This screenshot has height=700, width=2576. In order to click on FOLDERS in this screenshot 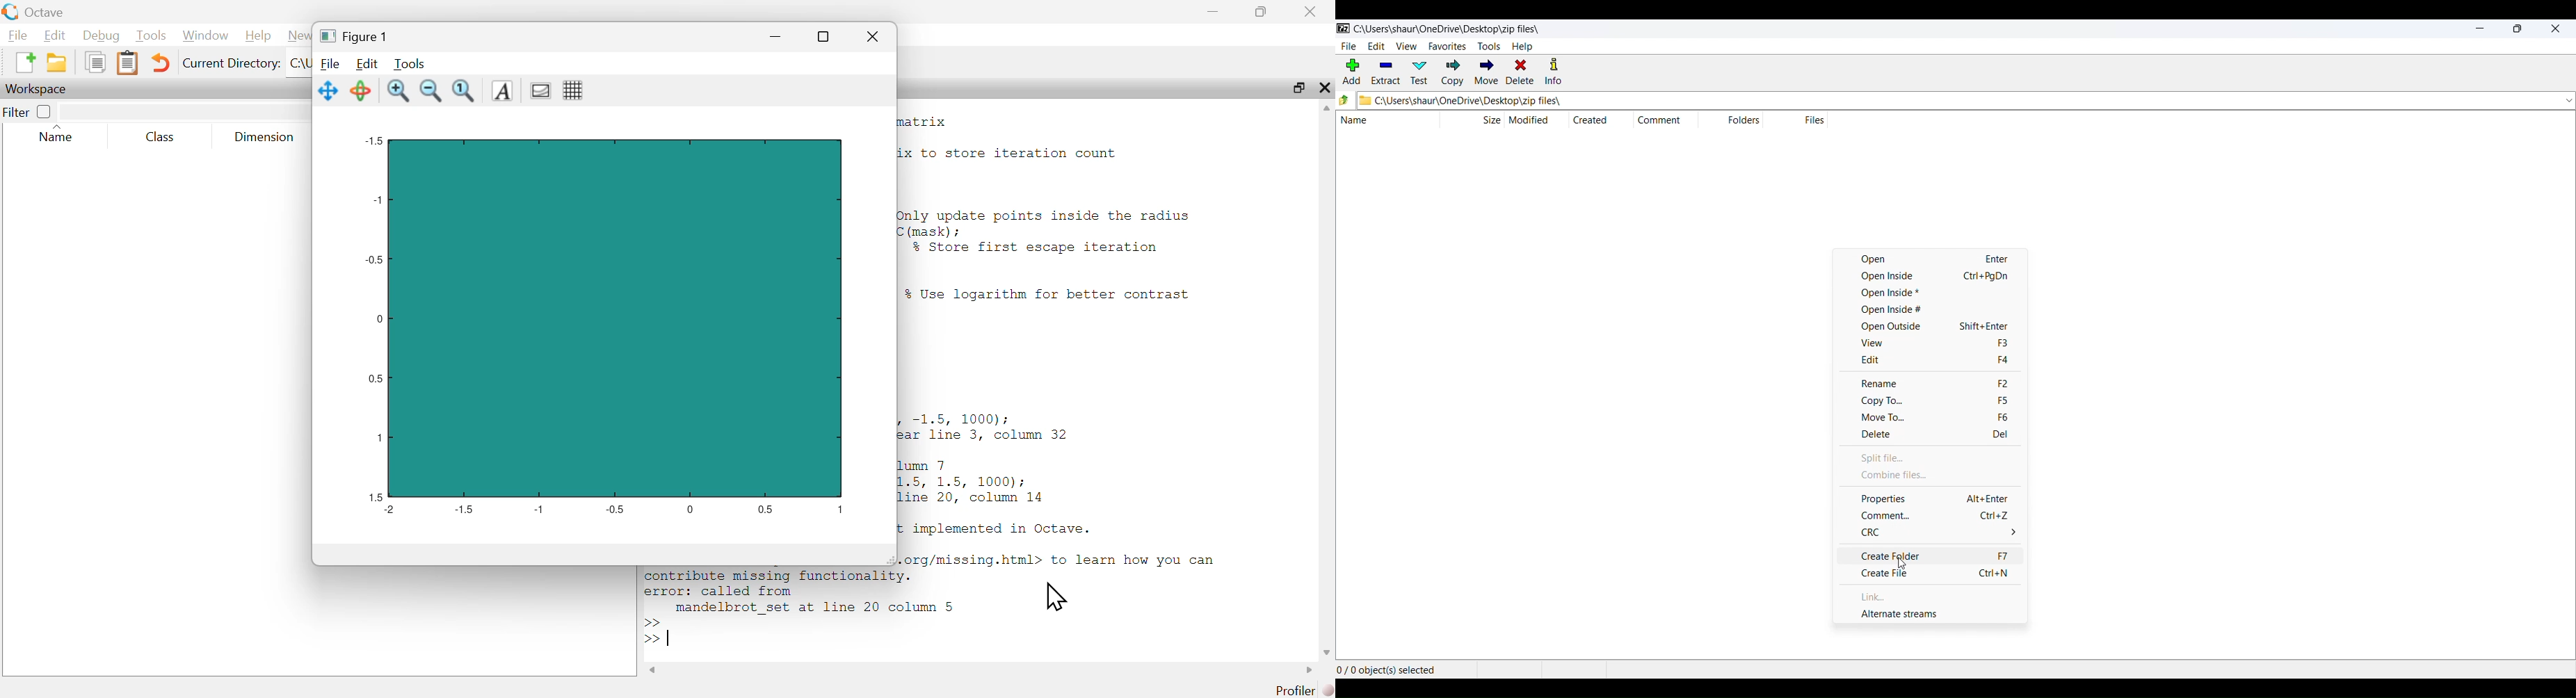, I will do `click(1741, 121)`.